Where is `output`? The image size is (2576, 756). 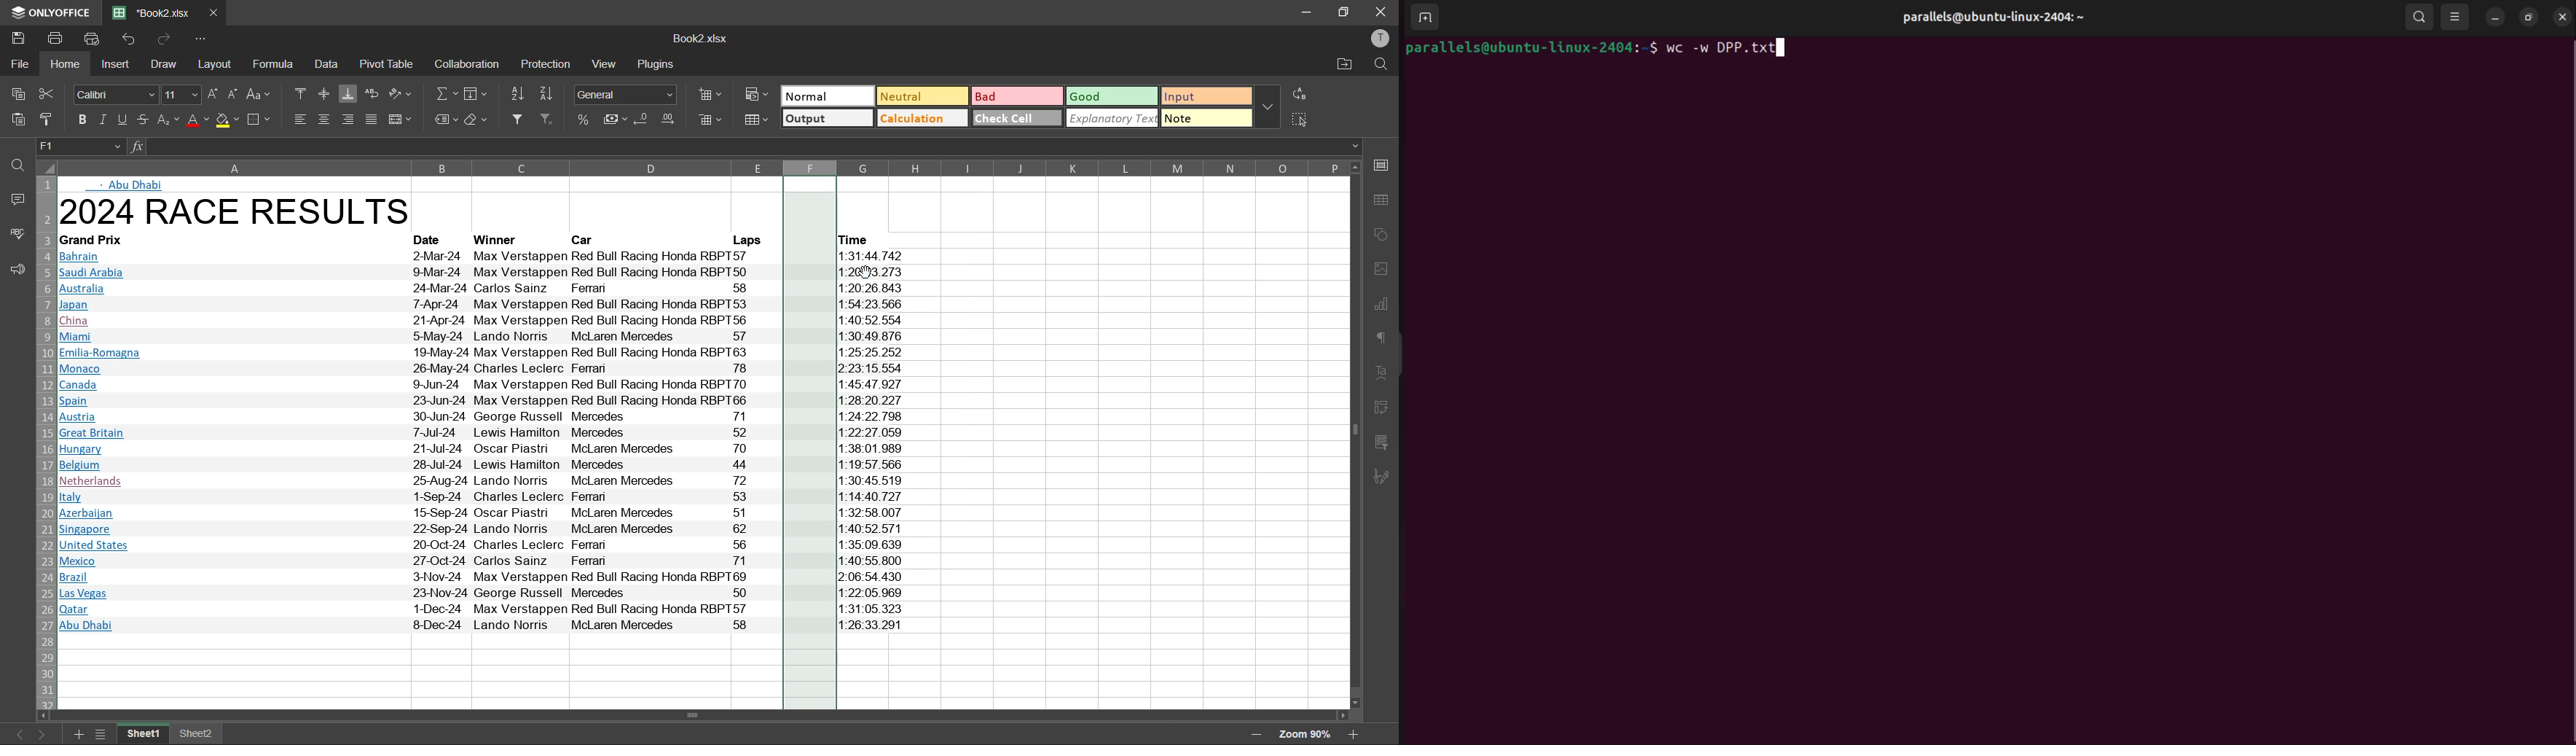 output is located at coordinates (827, 117).